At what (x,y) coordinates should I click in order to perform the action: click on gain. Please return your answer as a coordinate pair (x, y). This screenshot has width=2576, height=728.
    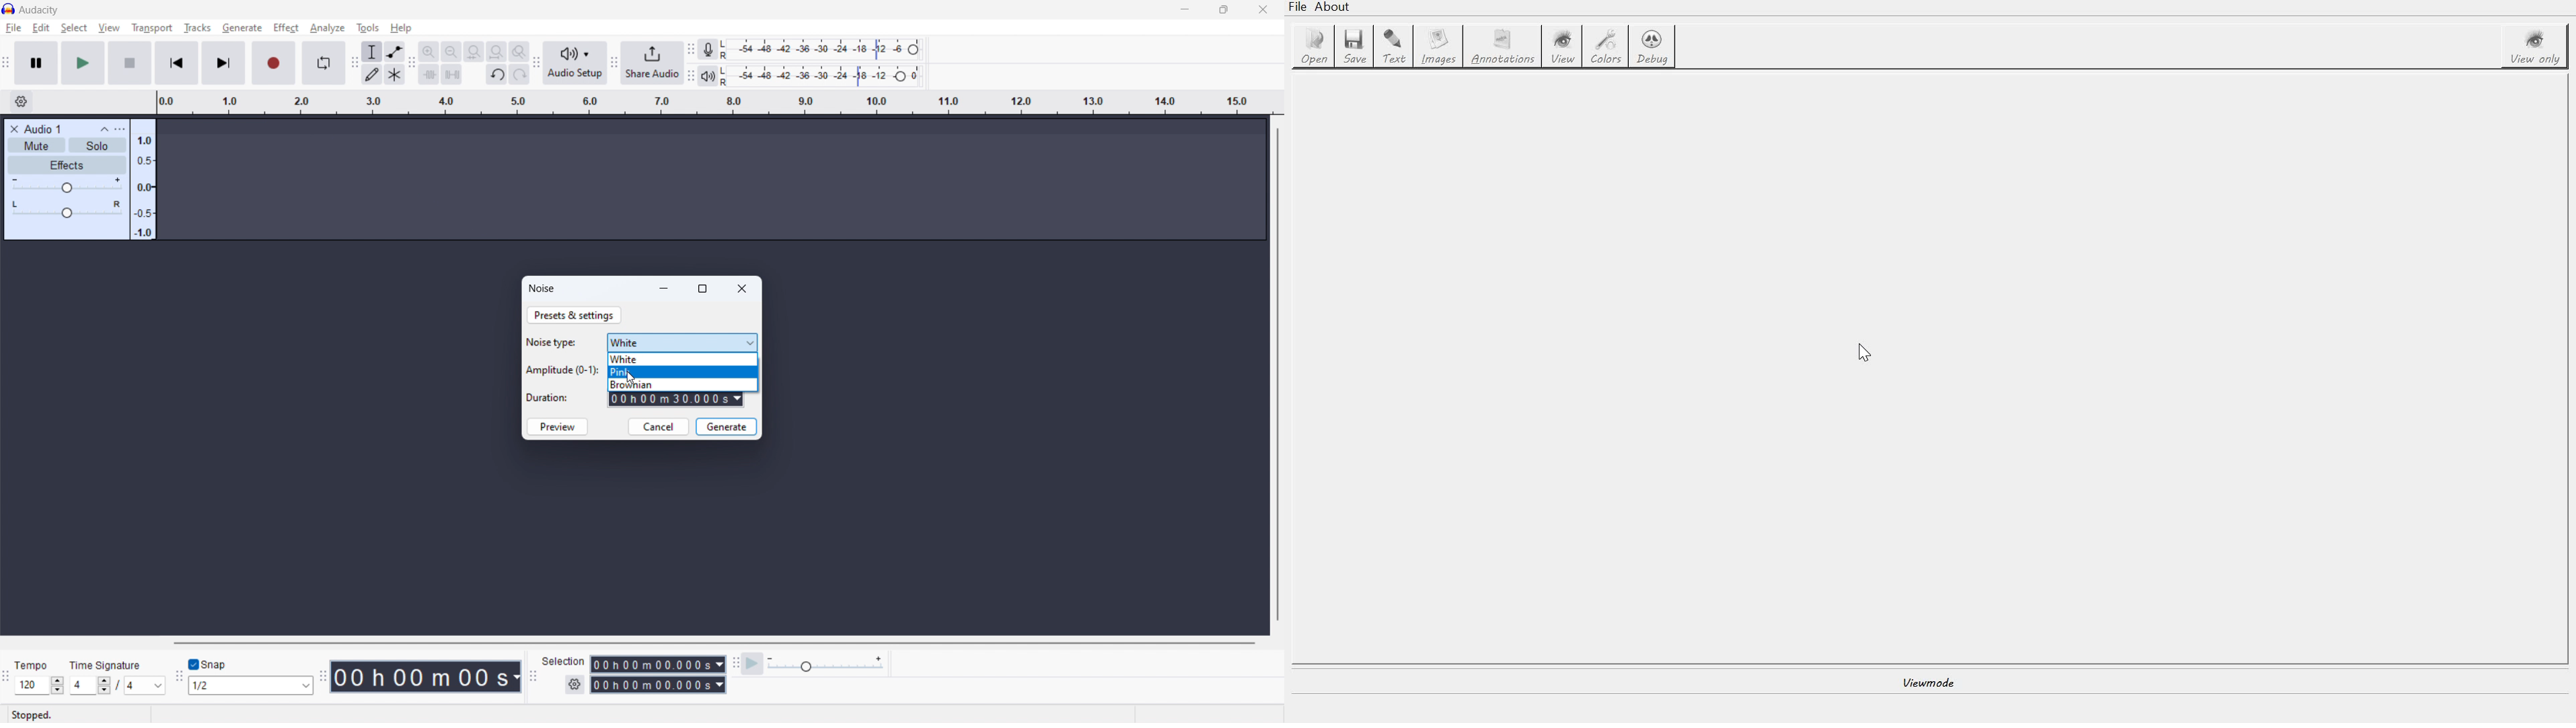
    Looking at the image, I should click on (66, 185).